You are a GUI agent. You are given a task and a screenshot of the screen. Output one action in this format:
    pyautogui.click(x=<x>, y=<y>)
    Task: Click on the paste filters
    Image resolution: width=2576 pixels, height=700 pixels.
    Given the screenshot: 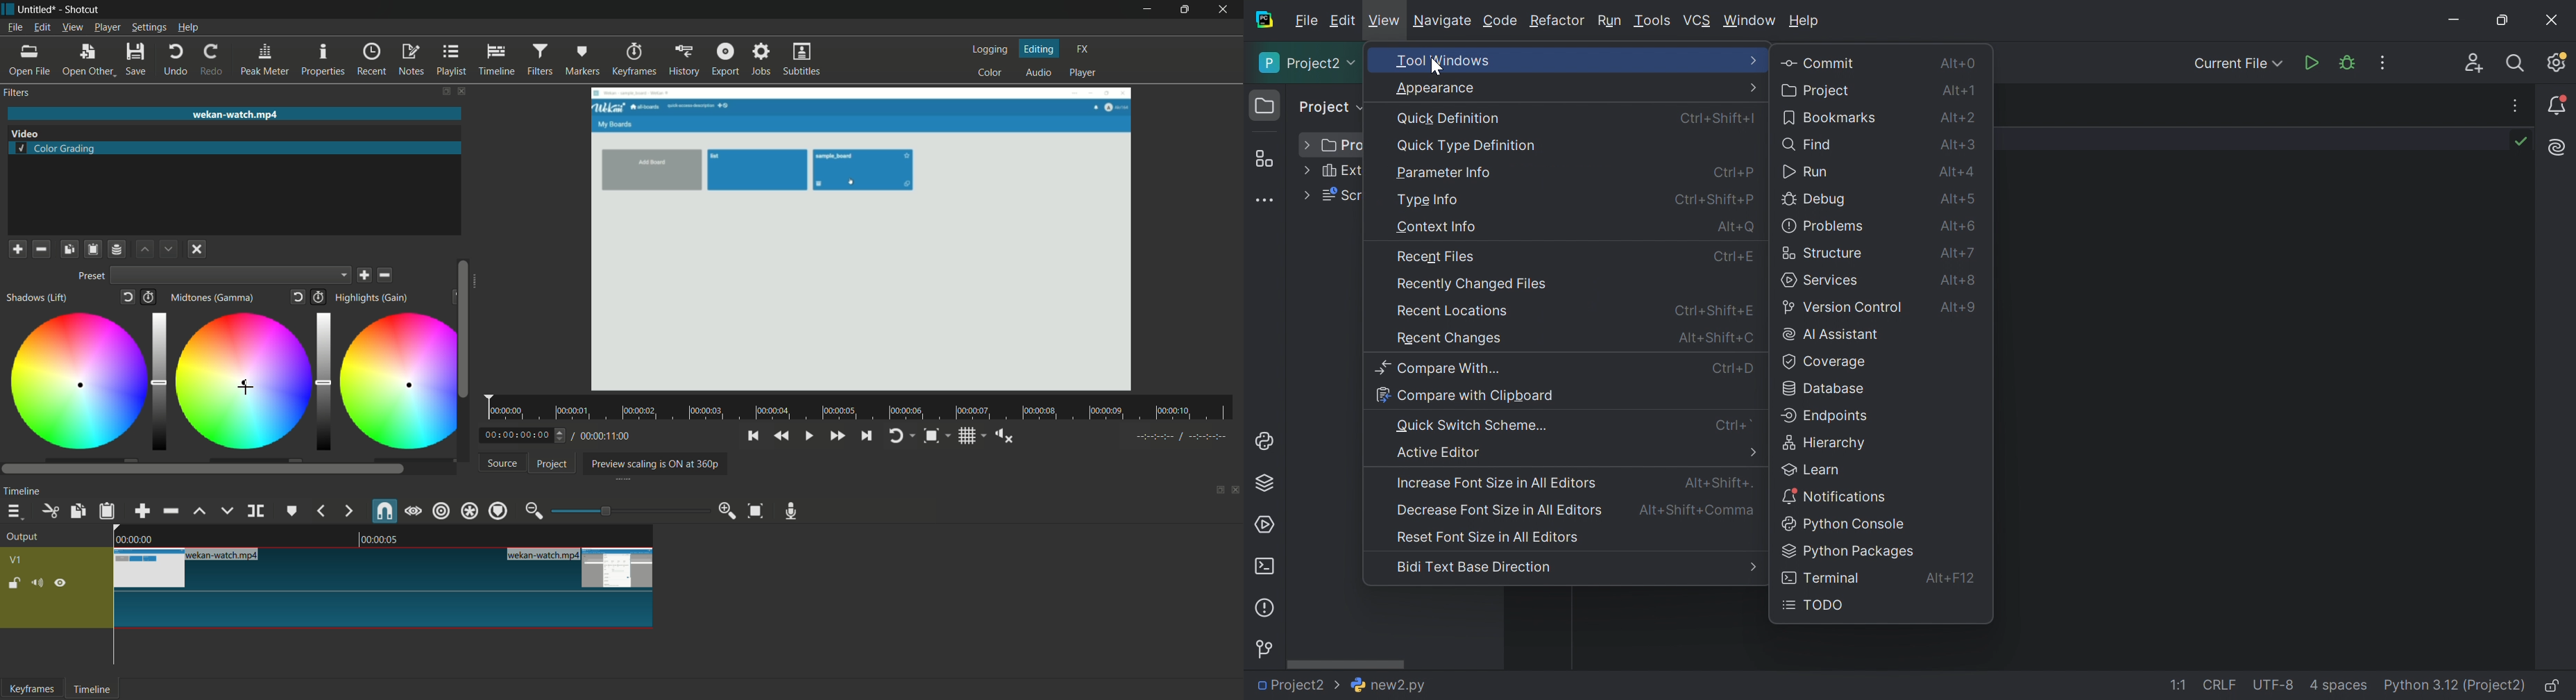 What is the action you would take?
    pyautogui.click(x=93, y=250)
    